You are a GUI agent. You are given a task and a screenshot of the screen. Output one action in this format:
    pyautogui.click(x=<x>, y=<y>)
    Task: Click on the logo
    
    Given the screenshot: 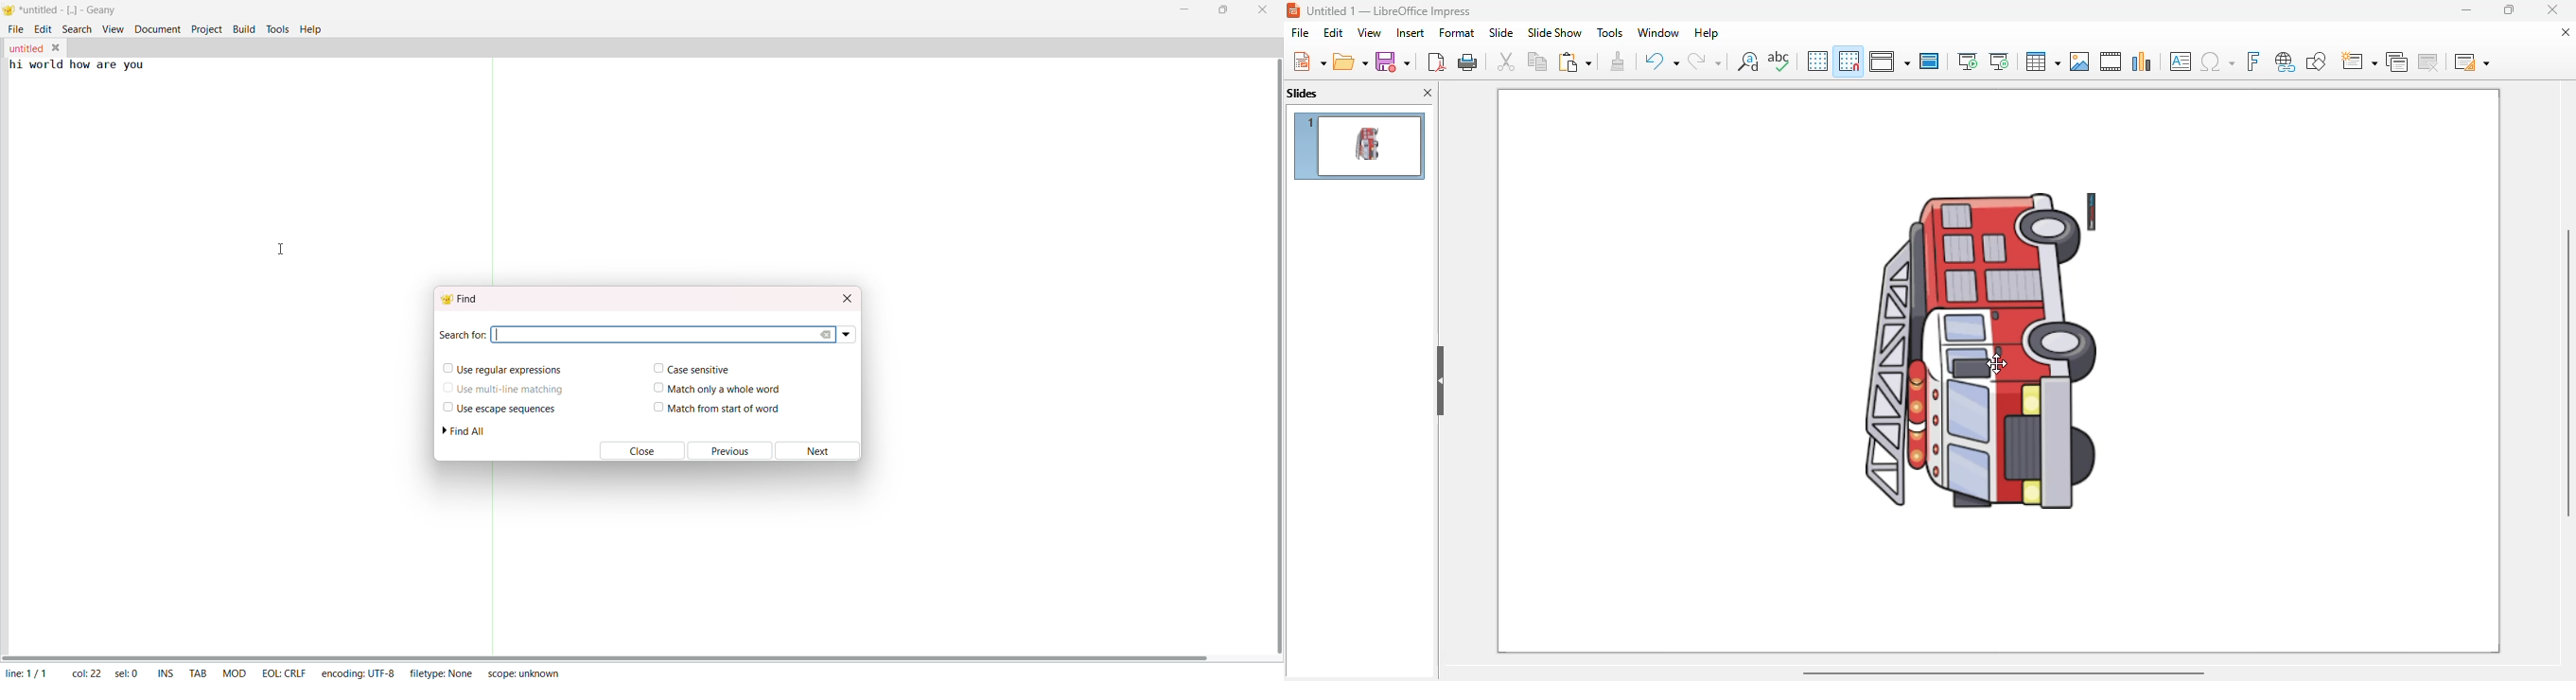 What is the action you would take?
    pyautogui.click(x=1293, y=9)
    